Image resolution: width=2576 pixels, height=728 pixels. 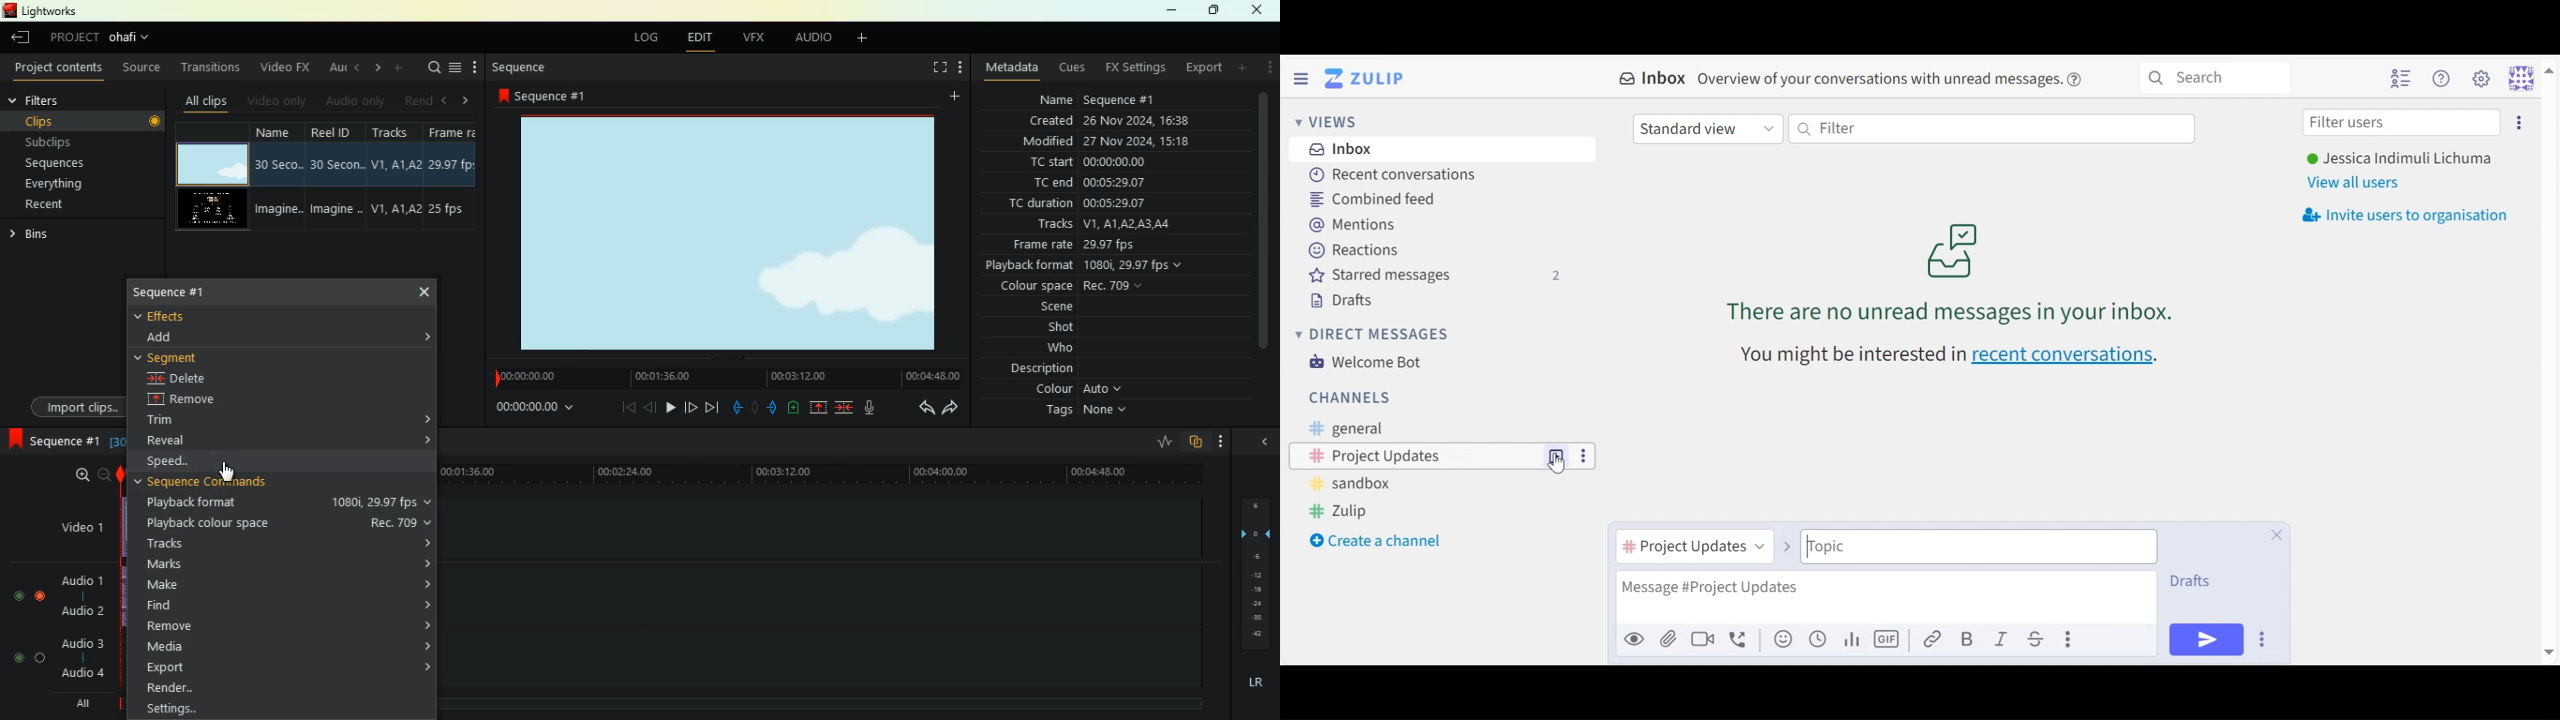 I want to click on pull, so click(x=734, y=408).